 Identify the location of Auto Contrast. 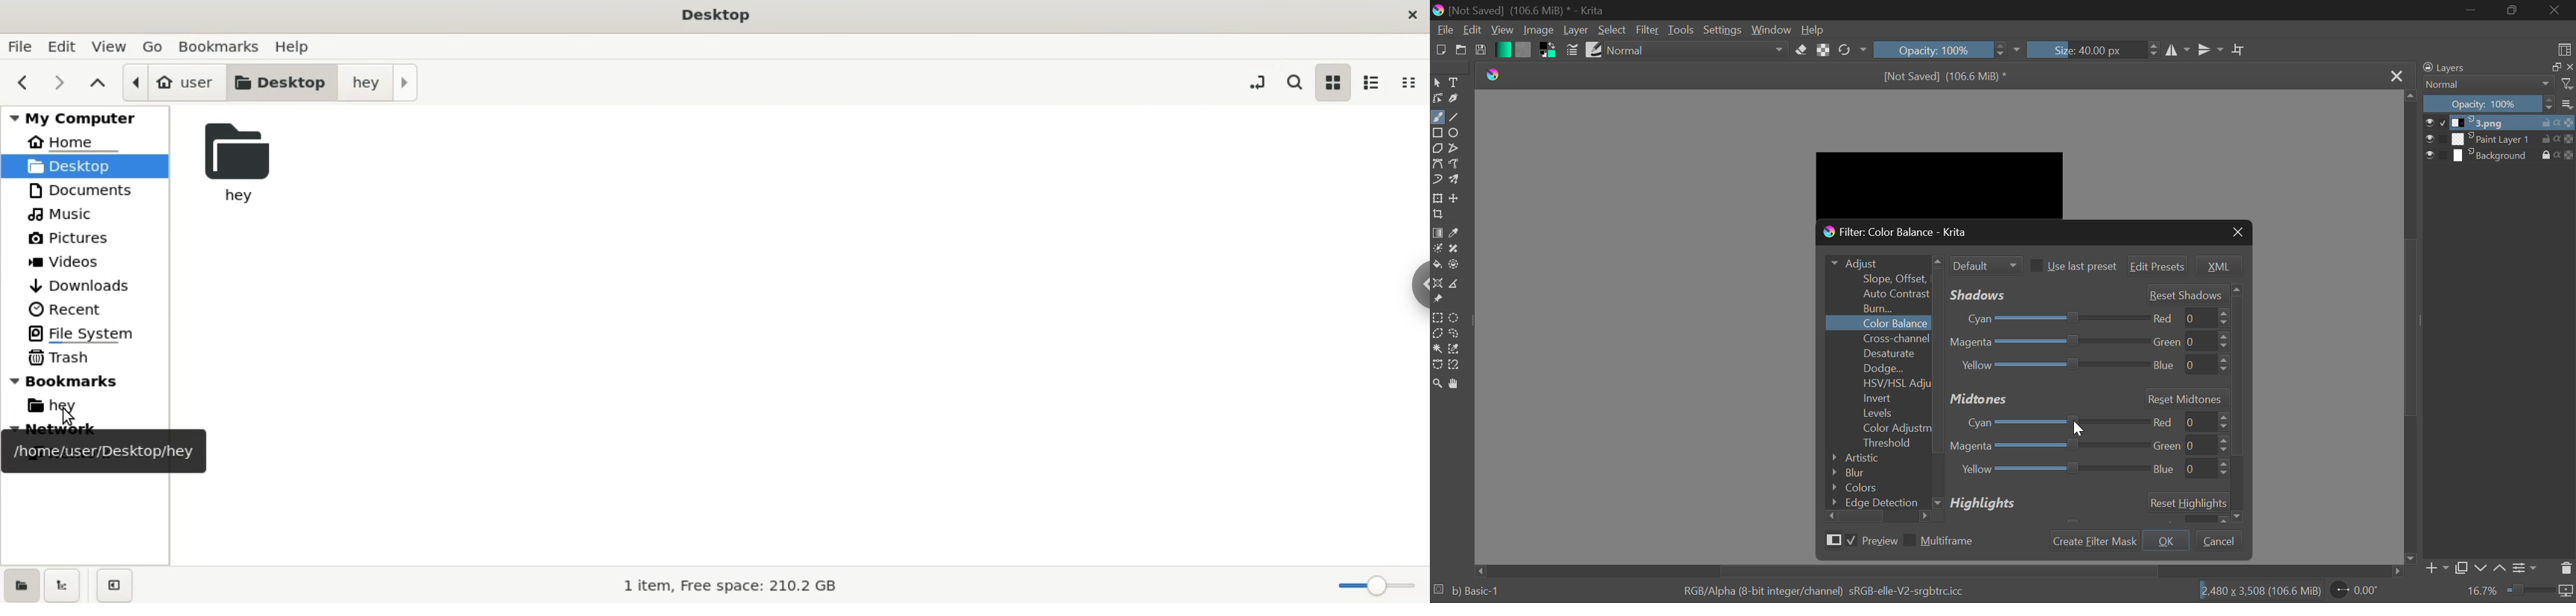
(1892, 294).